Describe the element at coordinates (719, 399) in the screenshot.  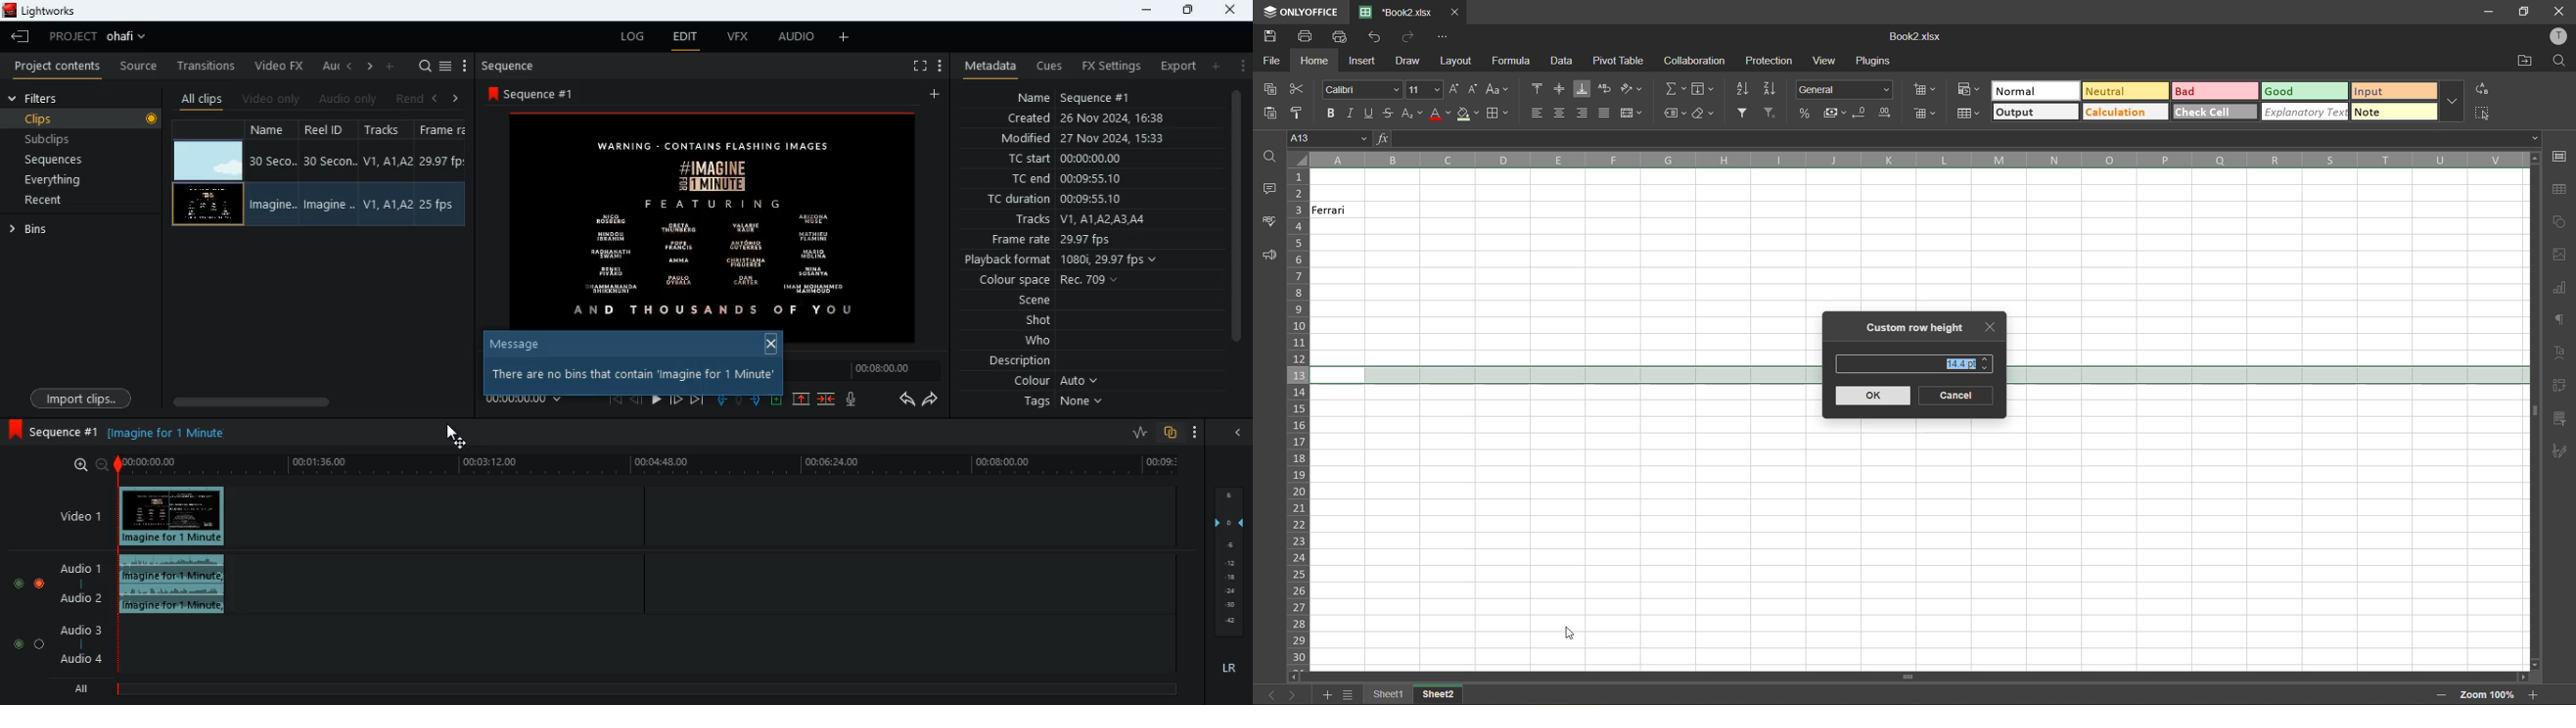
I see `pull` at that location.